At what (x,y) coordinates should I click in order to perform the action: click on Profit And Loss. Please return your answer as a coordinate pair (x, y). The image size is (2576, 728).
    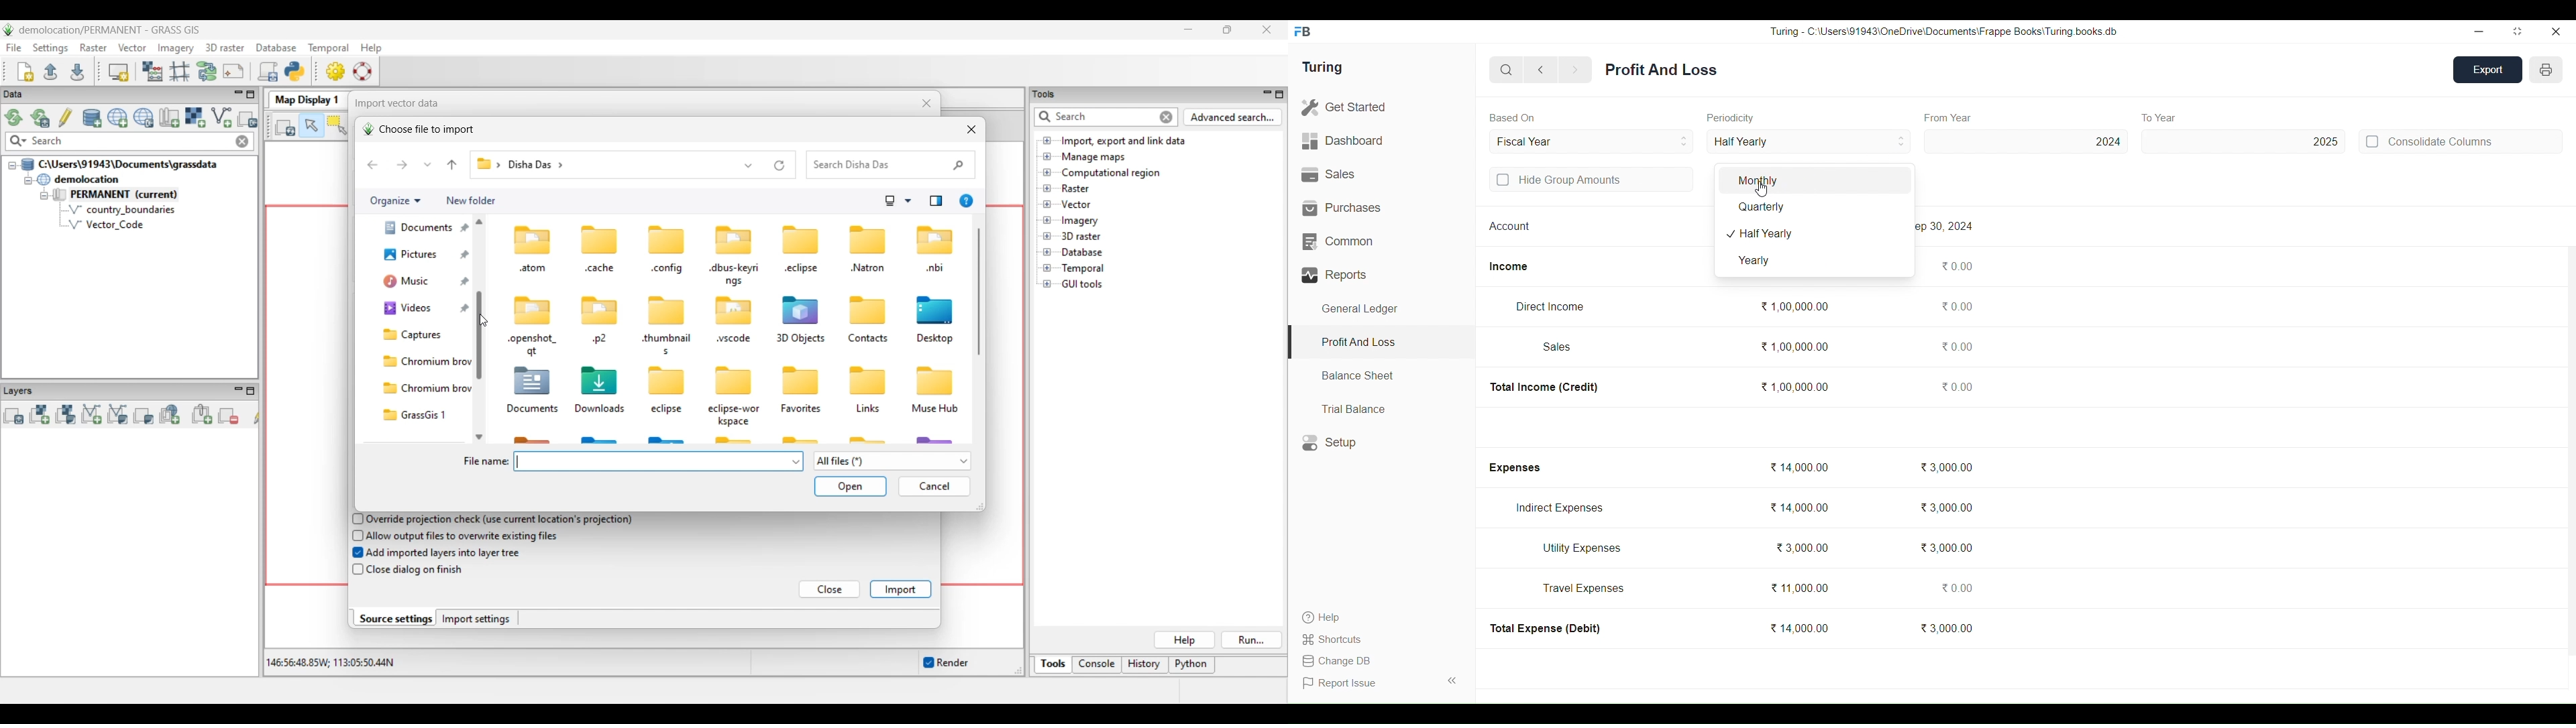
    Looking at the image, I should click on (1661, 70).